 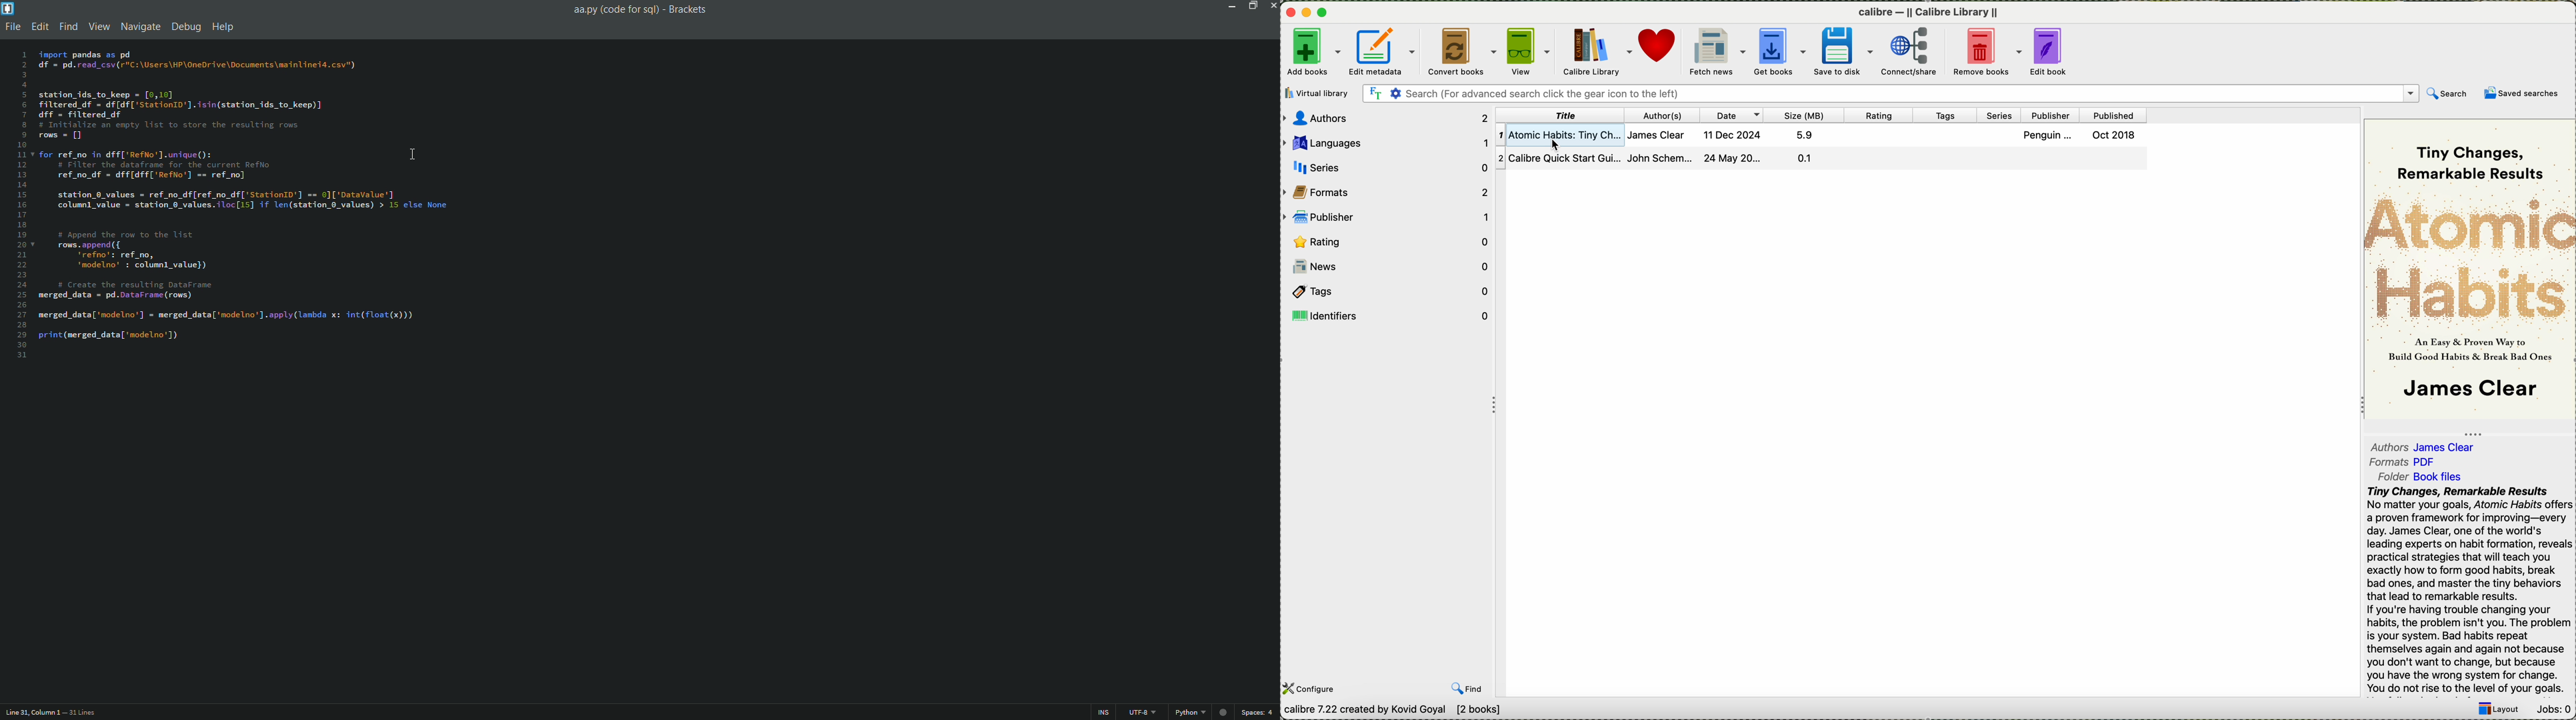 What do you see at coordinates (37, 27) in the screenshot?
I see `edit menu` at bounding box center [37, 27].